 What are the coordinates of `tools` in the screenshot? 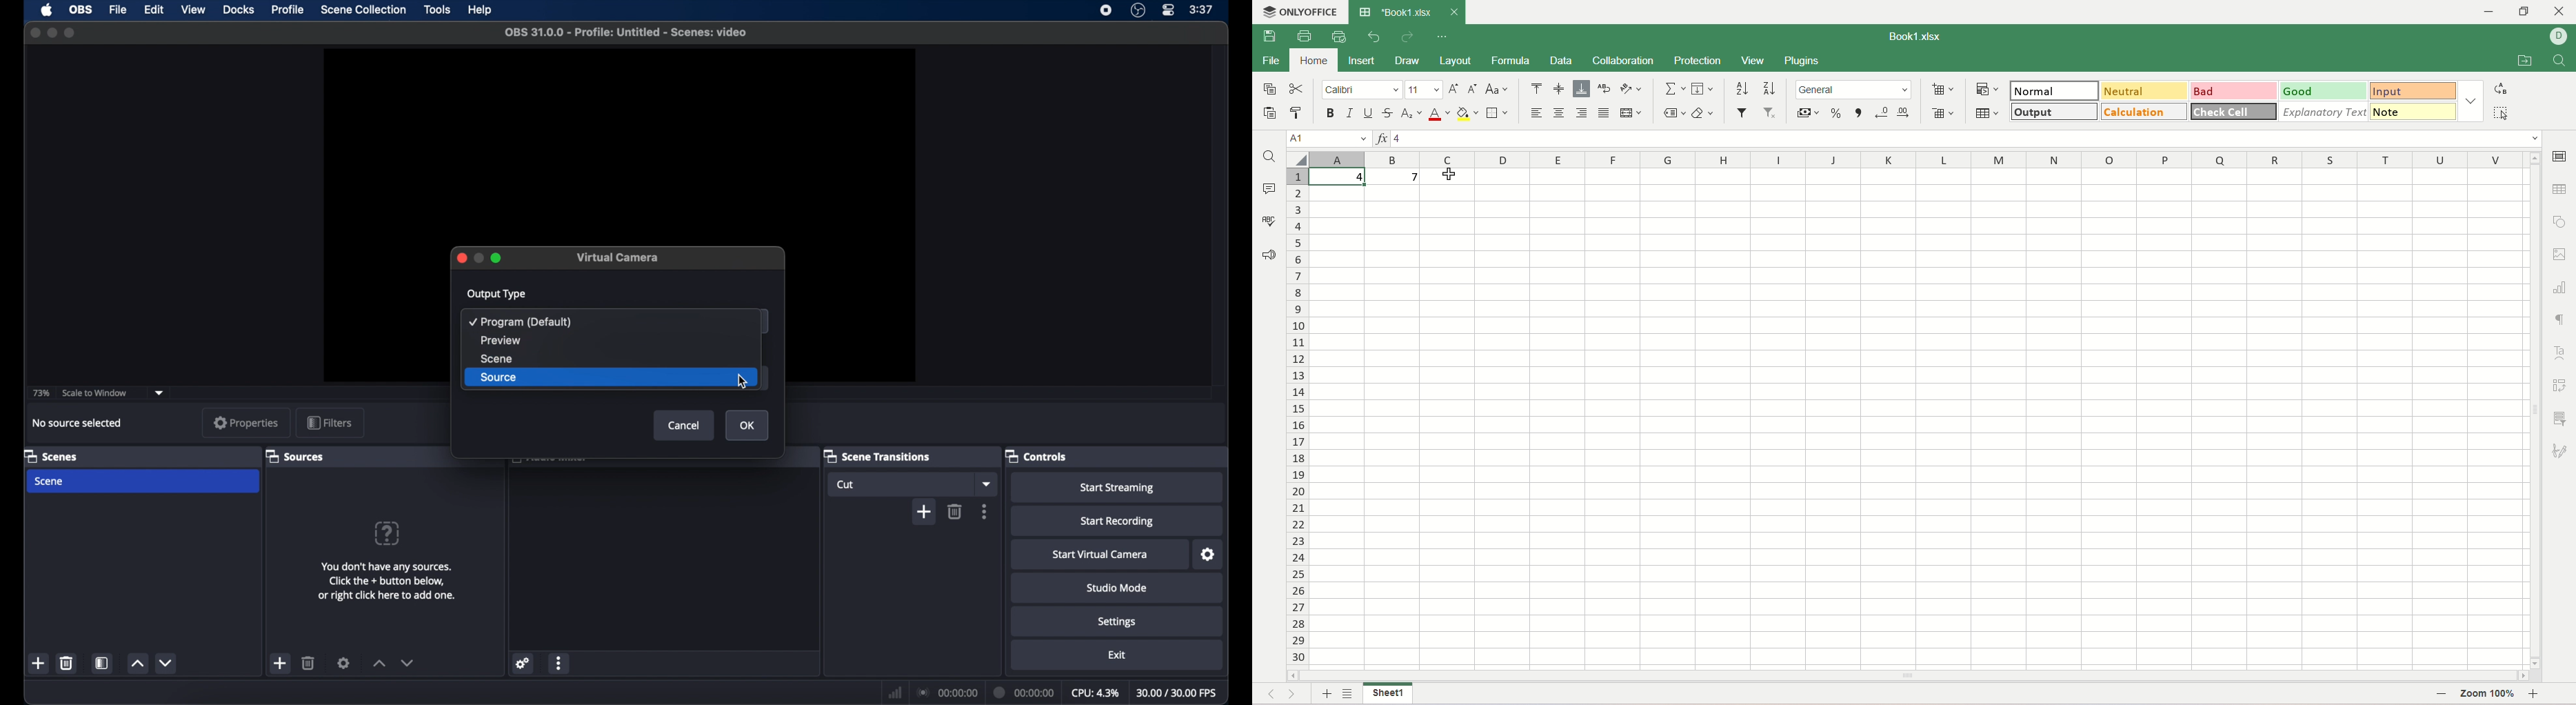 It's located at (437, 9).